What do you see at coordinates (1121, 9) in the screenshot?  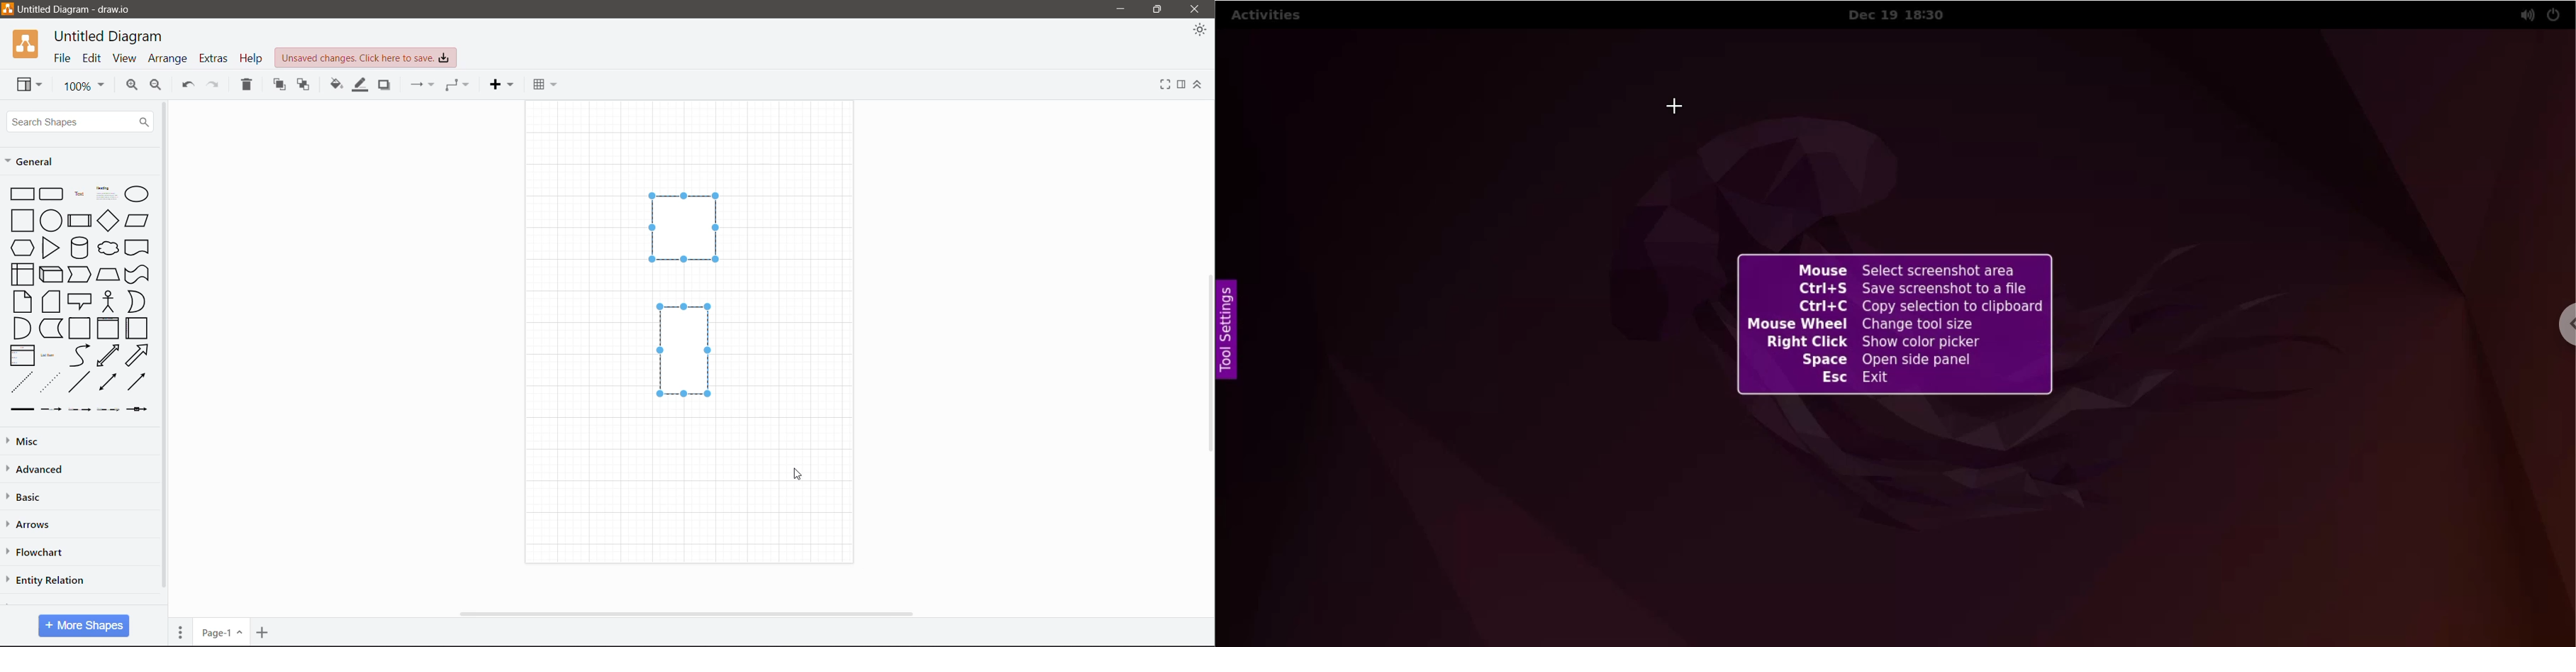 I see `Minimize` at bounding box center [1121, 9].